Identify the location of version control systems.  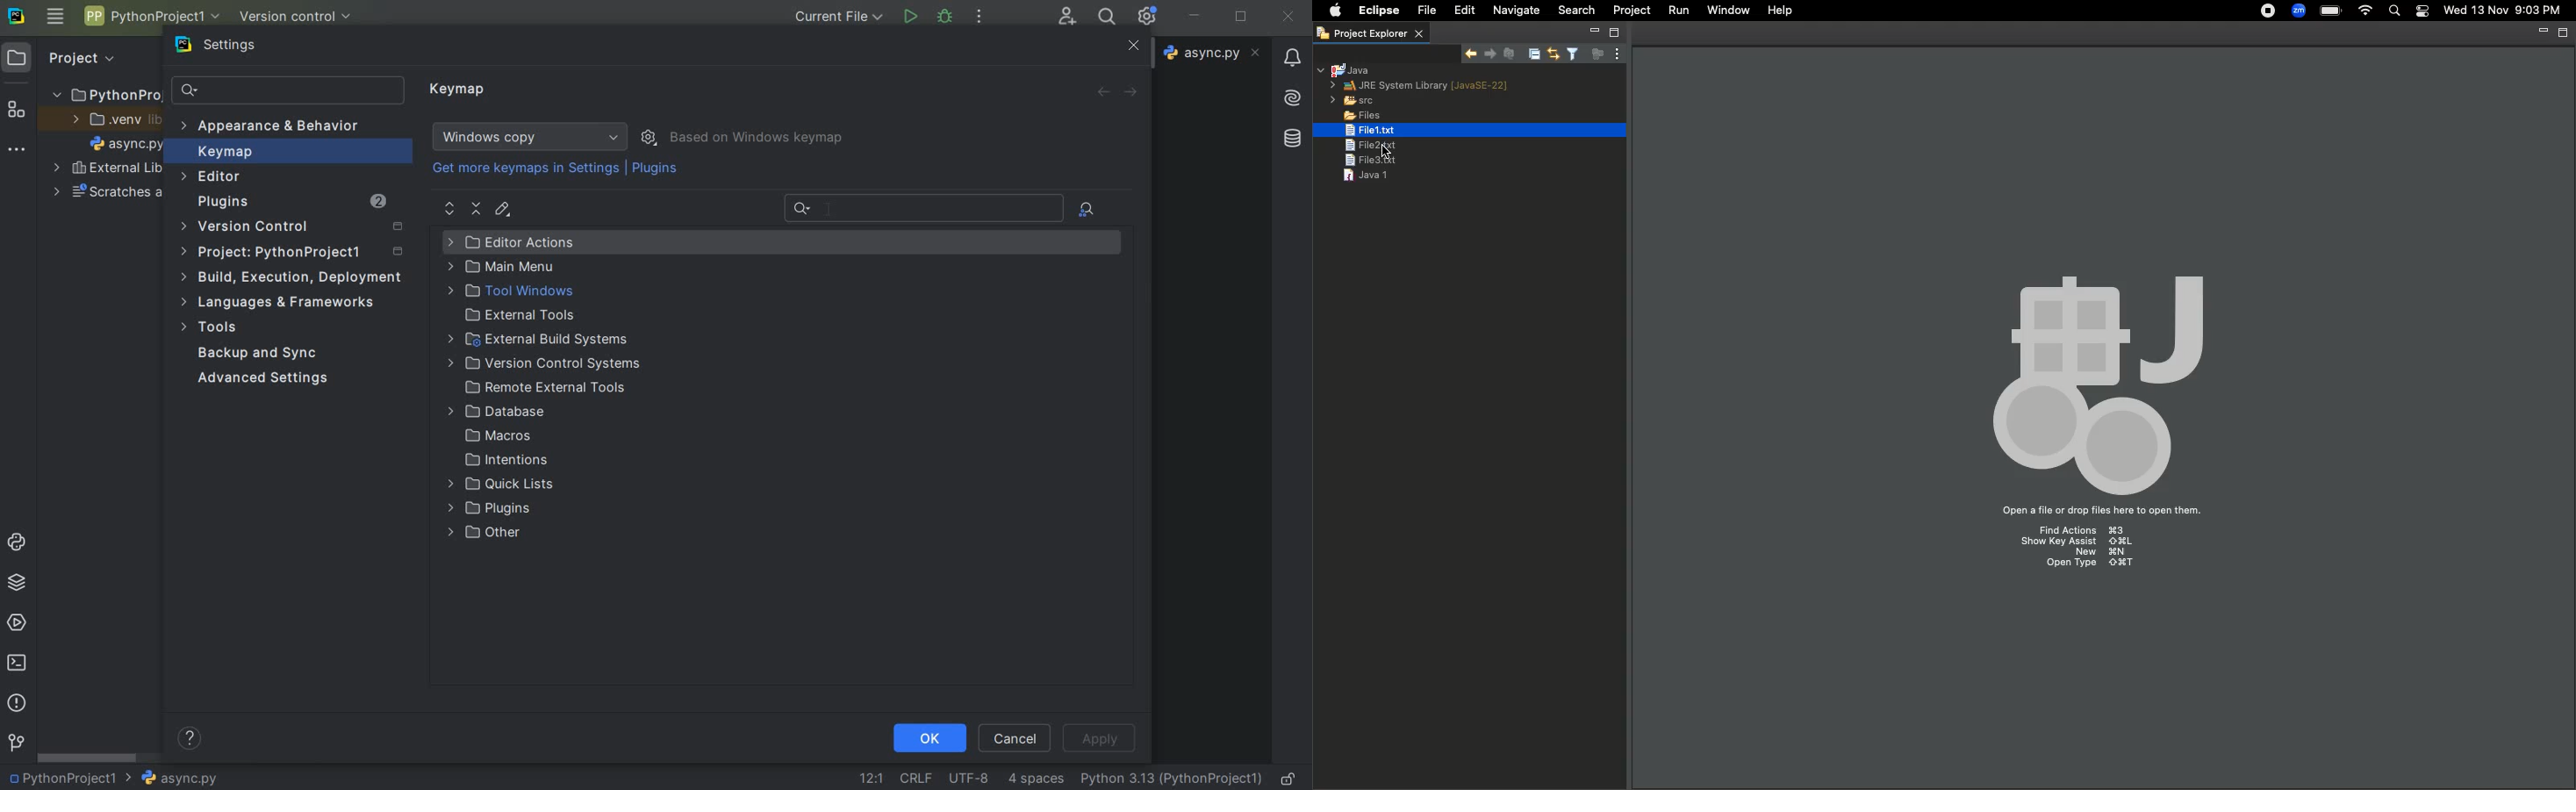
(545, 365).